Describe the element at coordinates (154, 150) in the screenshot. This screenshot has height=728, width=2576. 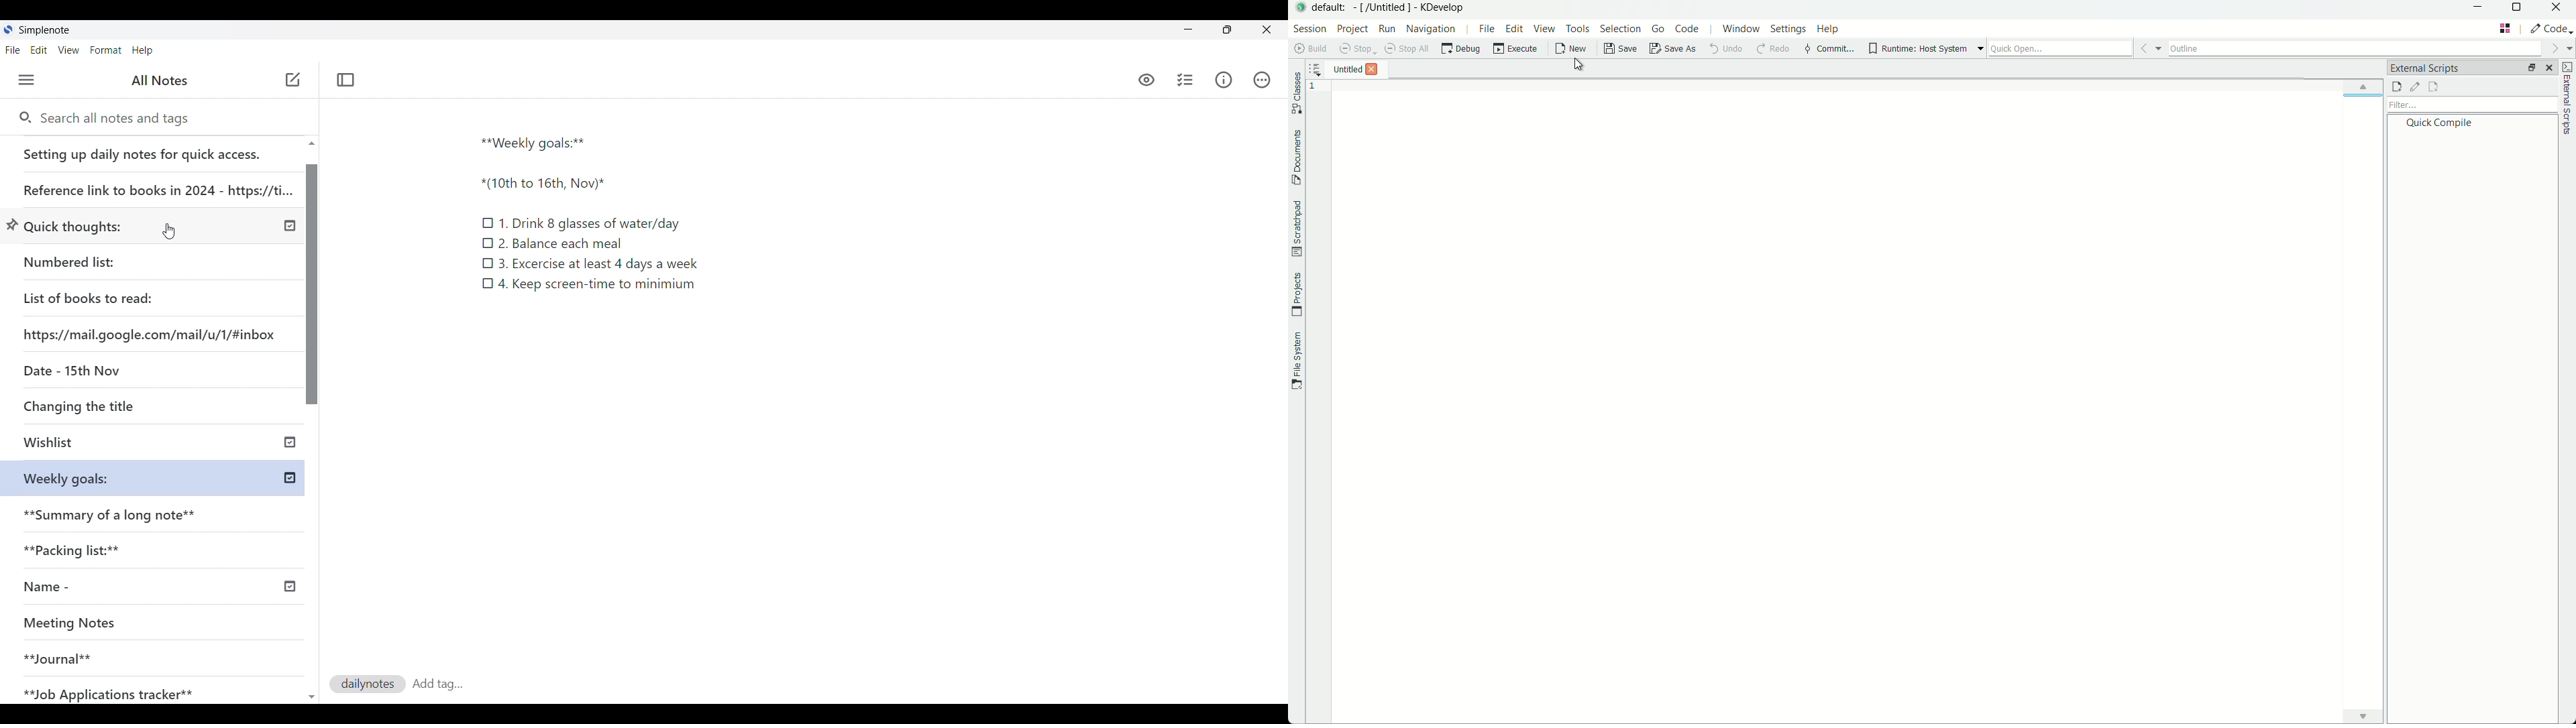
I see `Setting up daily notes` at that location.